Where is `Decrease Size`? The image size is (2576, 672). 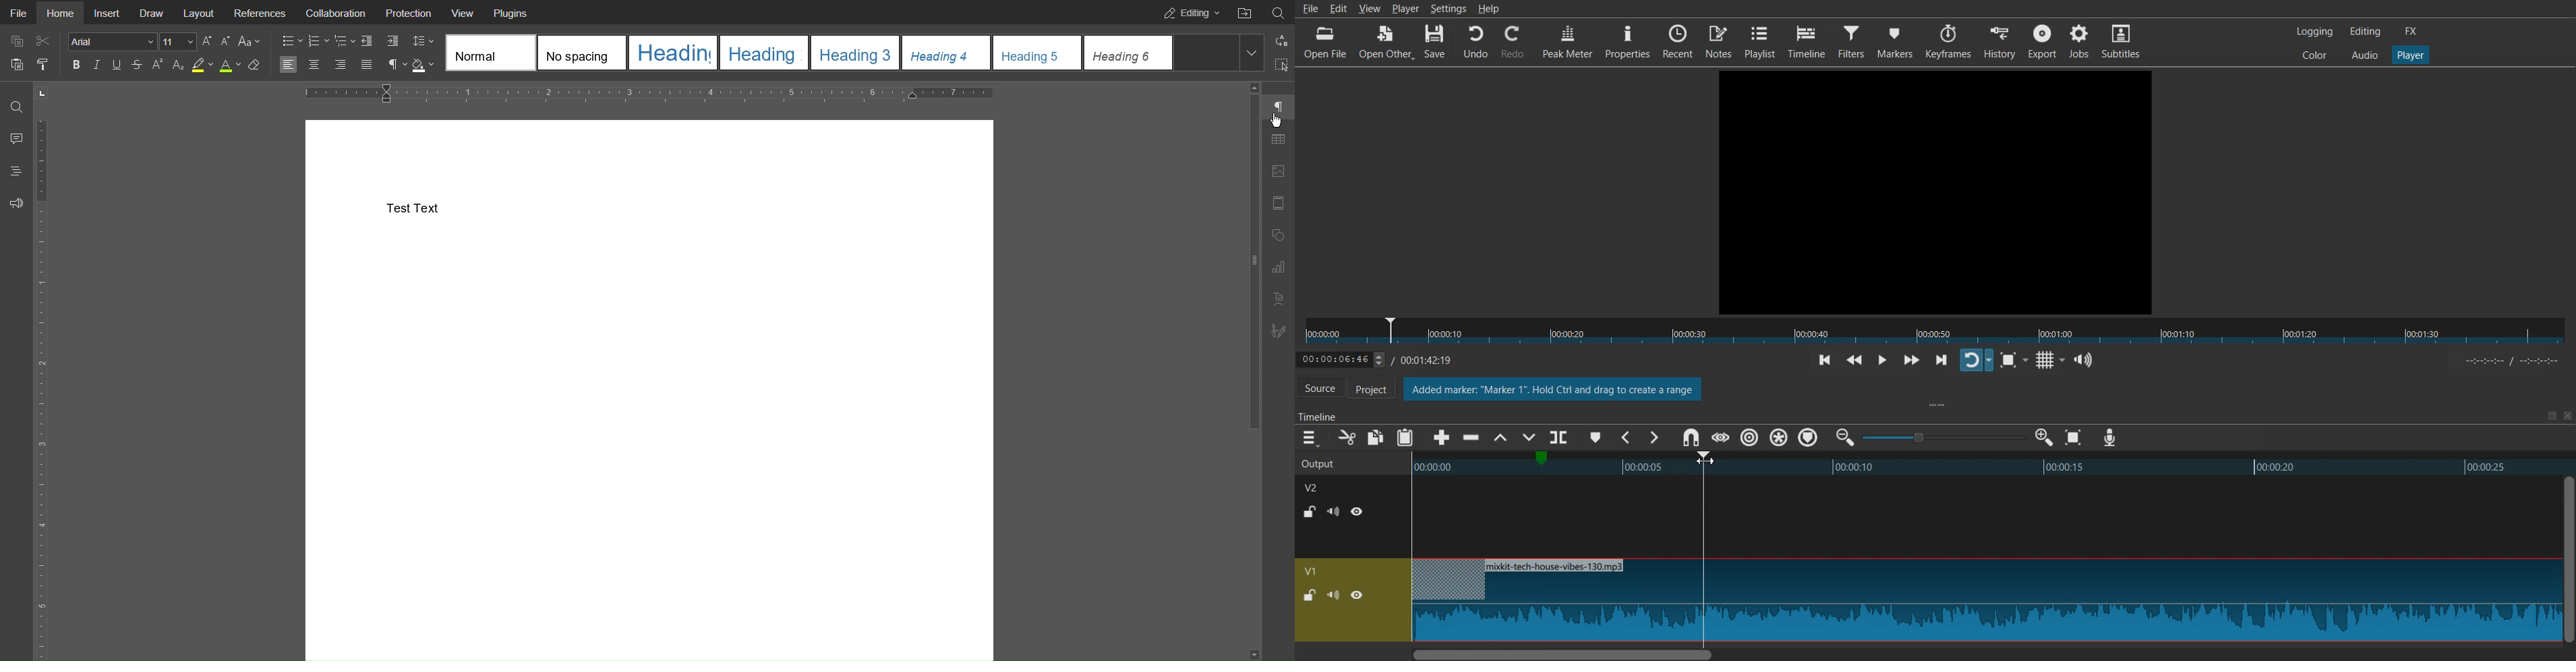 Decrease Size is located at coordinates (225, 41).